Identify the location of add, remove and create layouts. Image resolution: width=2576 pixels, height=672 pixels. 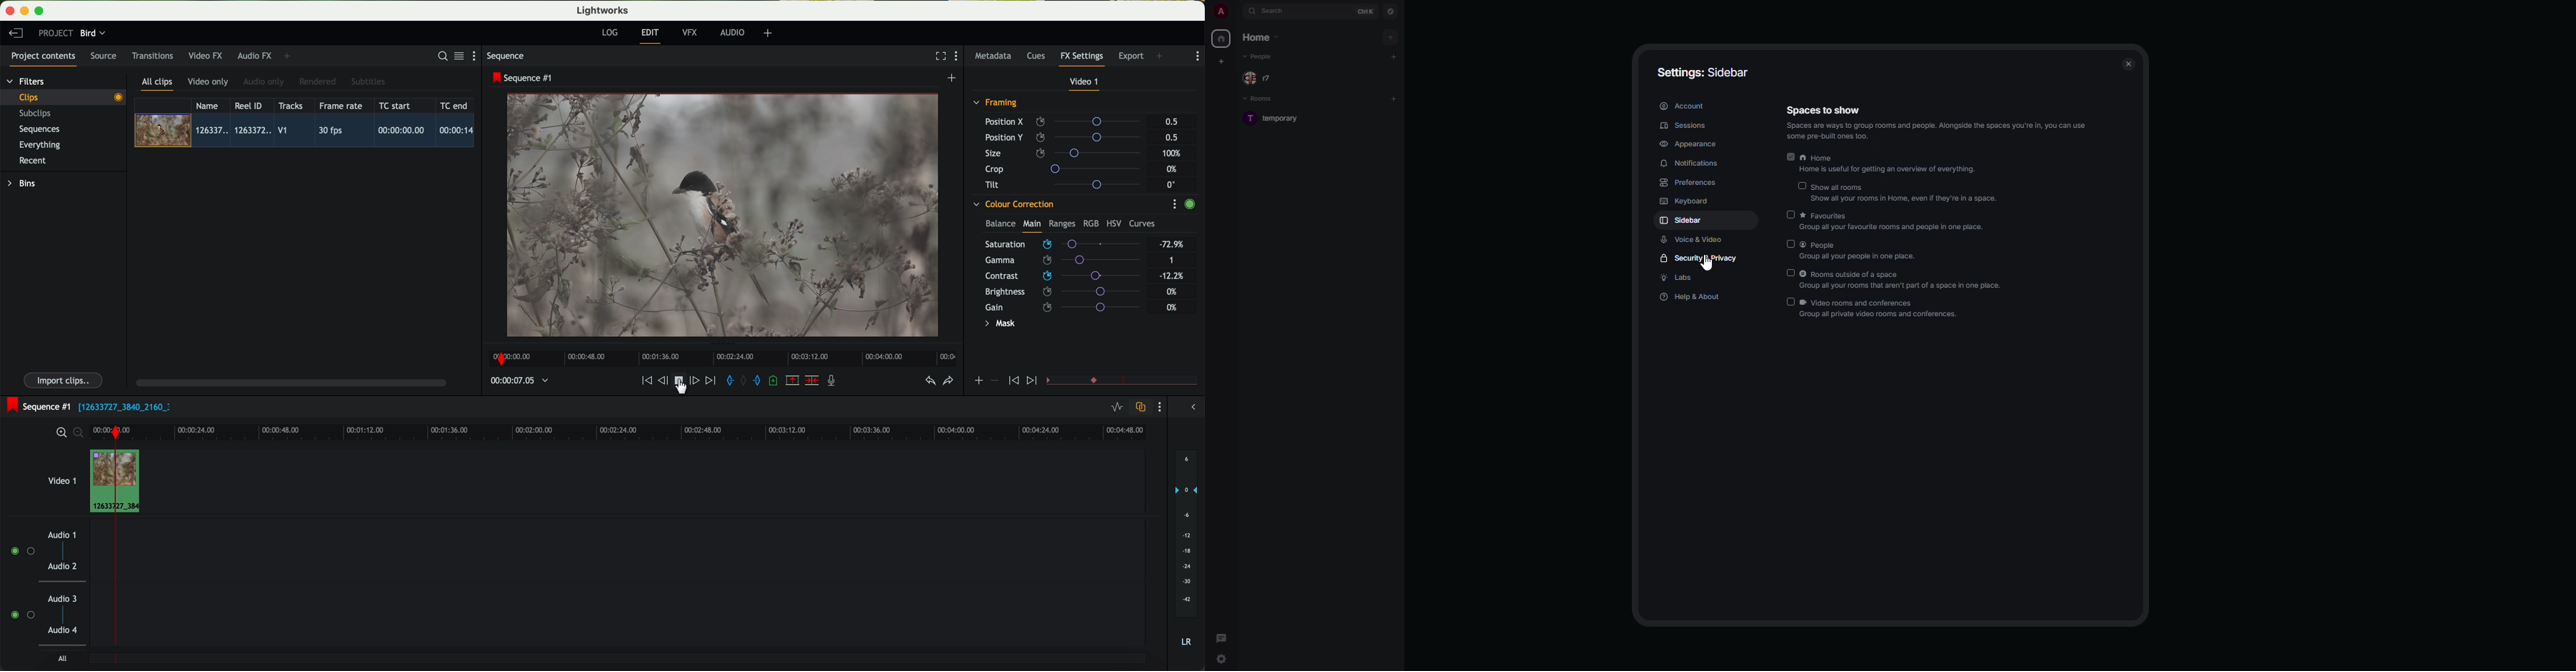
(770, 33).